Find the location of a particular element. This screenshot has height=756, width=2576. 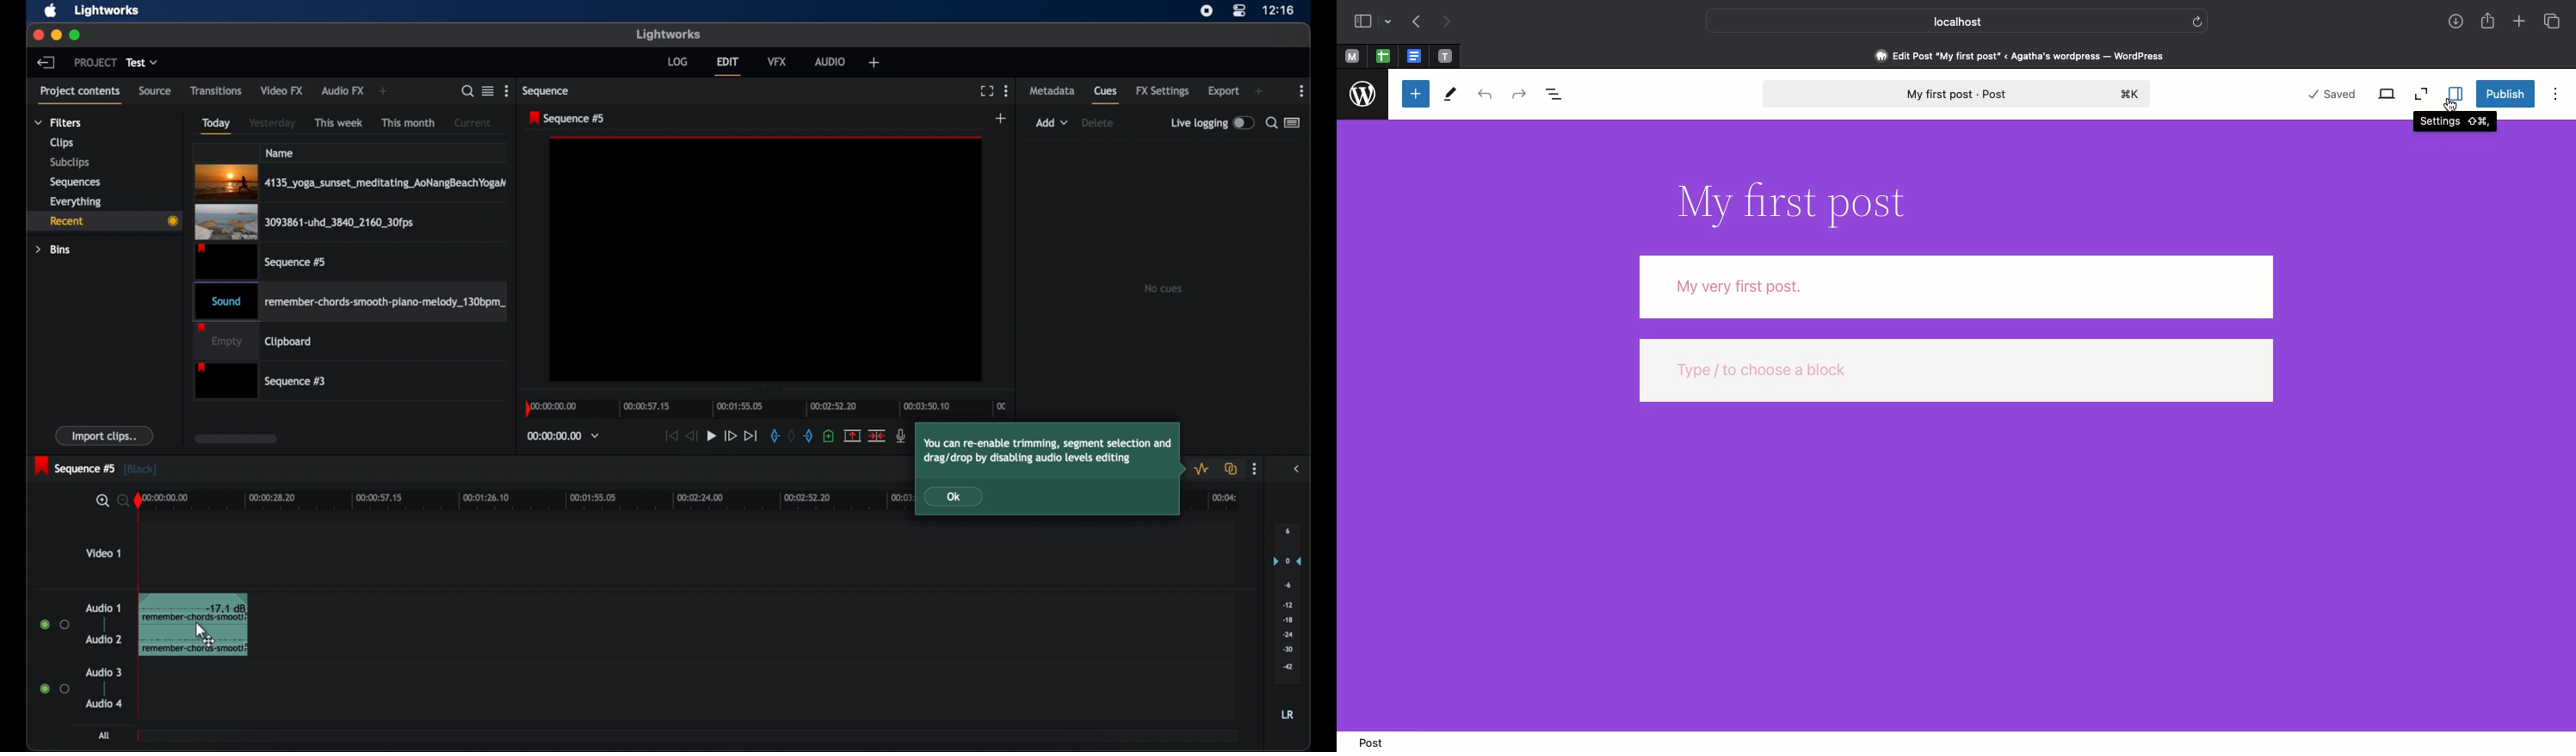

play  is located at coordinates (712, 437).